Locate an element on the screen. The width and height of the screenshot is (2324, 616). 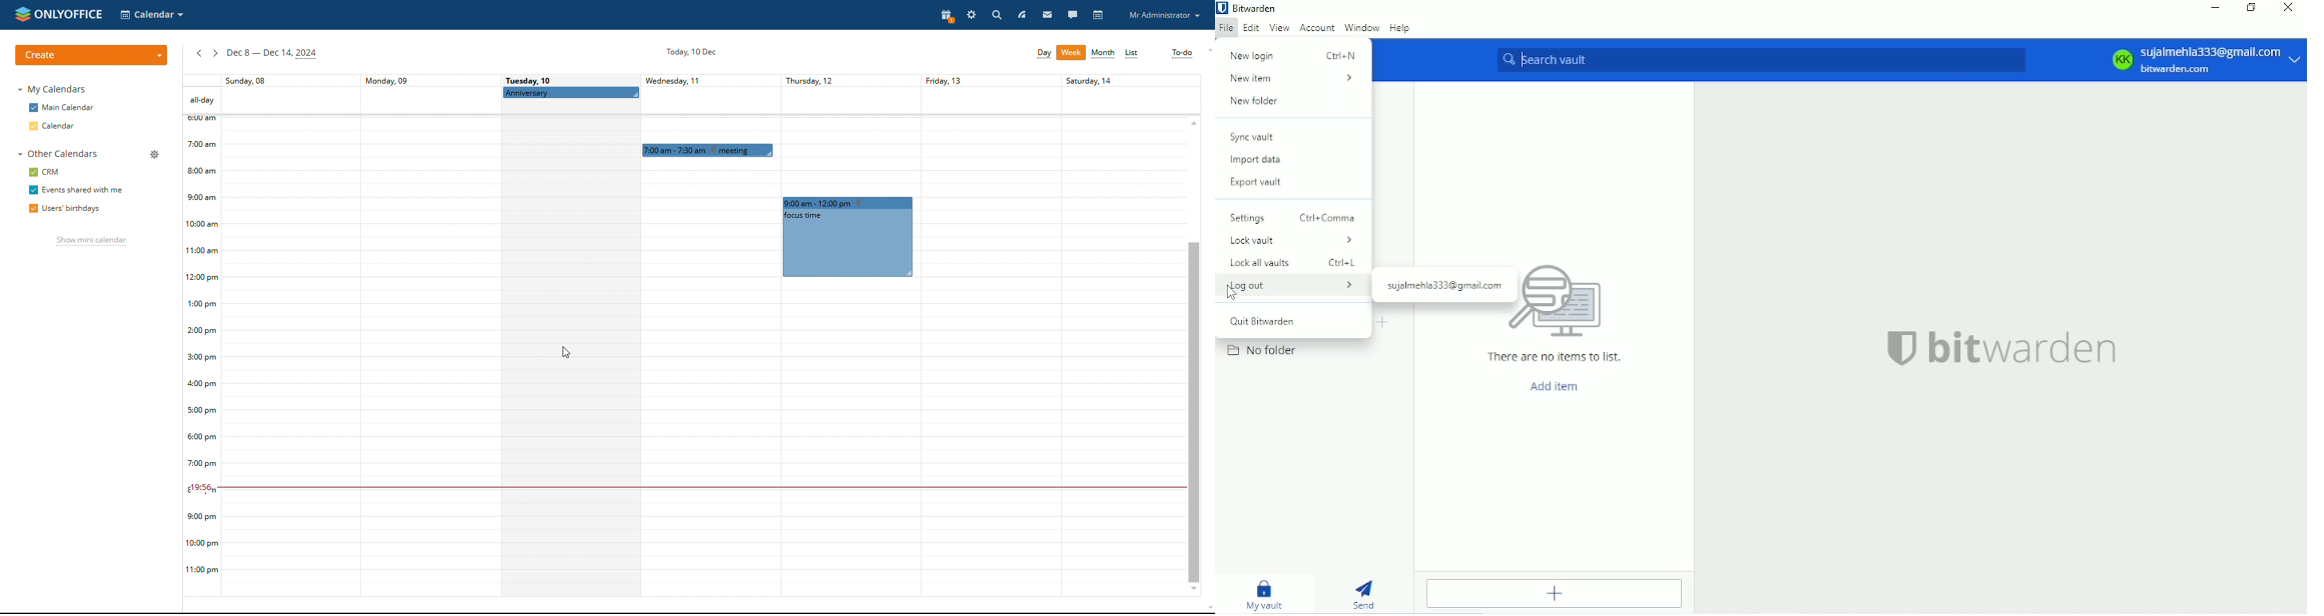
onlyoffice is located at coordinates (68, 13).